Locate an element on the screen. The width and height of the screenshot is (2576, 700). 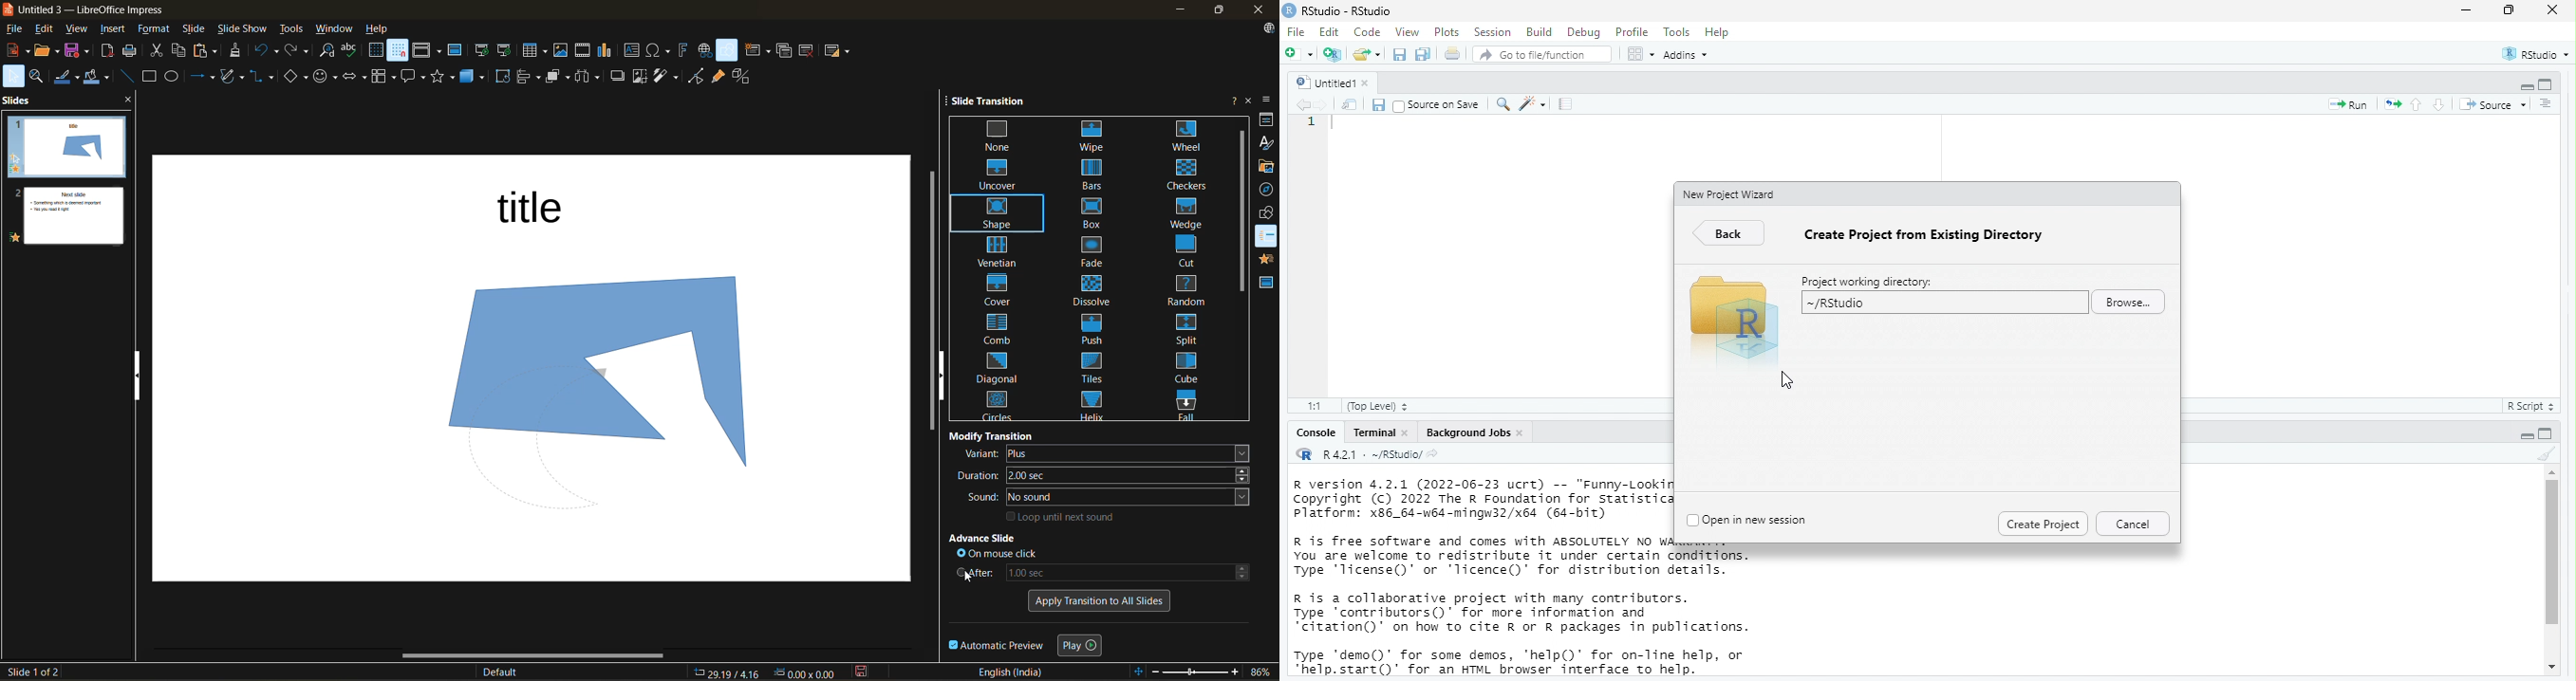
show gluepoint functions is located at coordinates (720, 77).